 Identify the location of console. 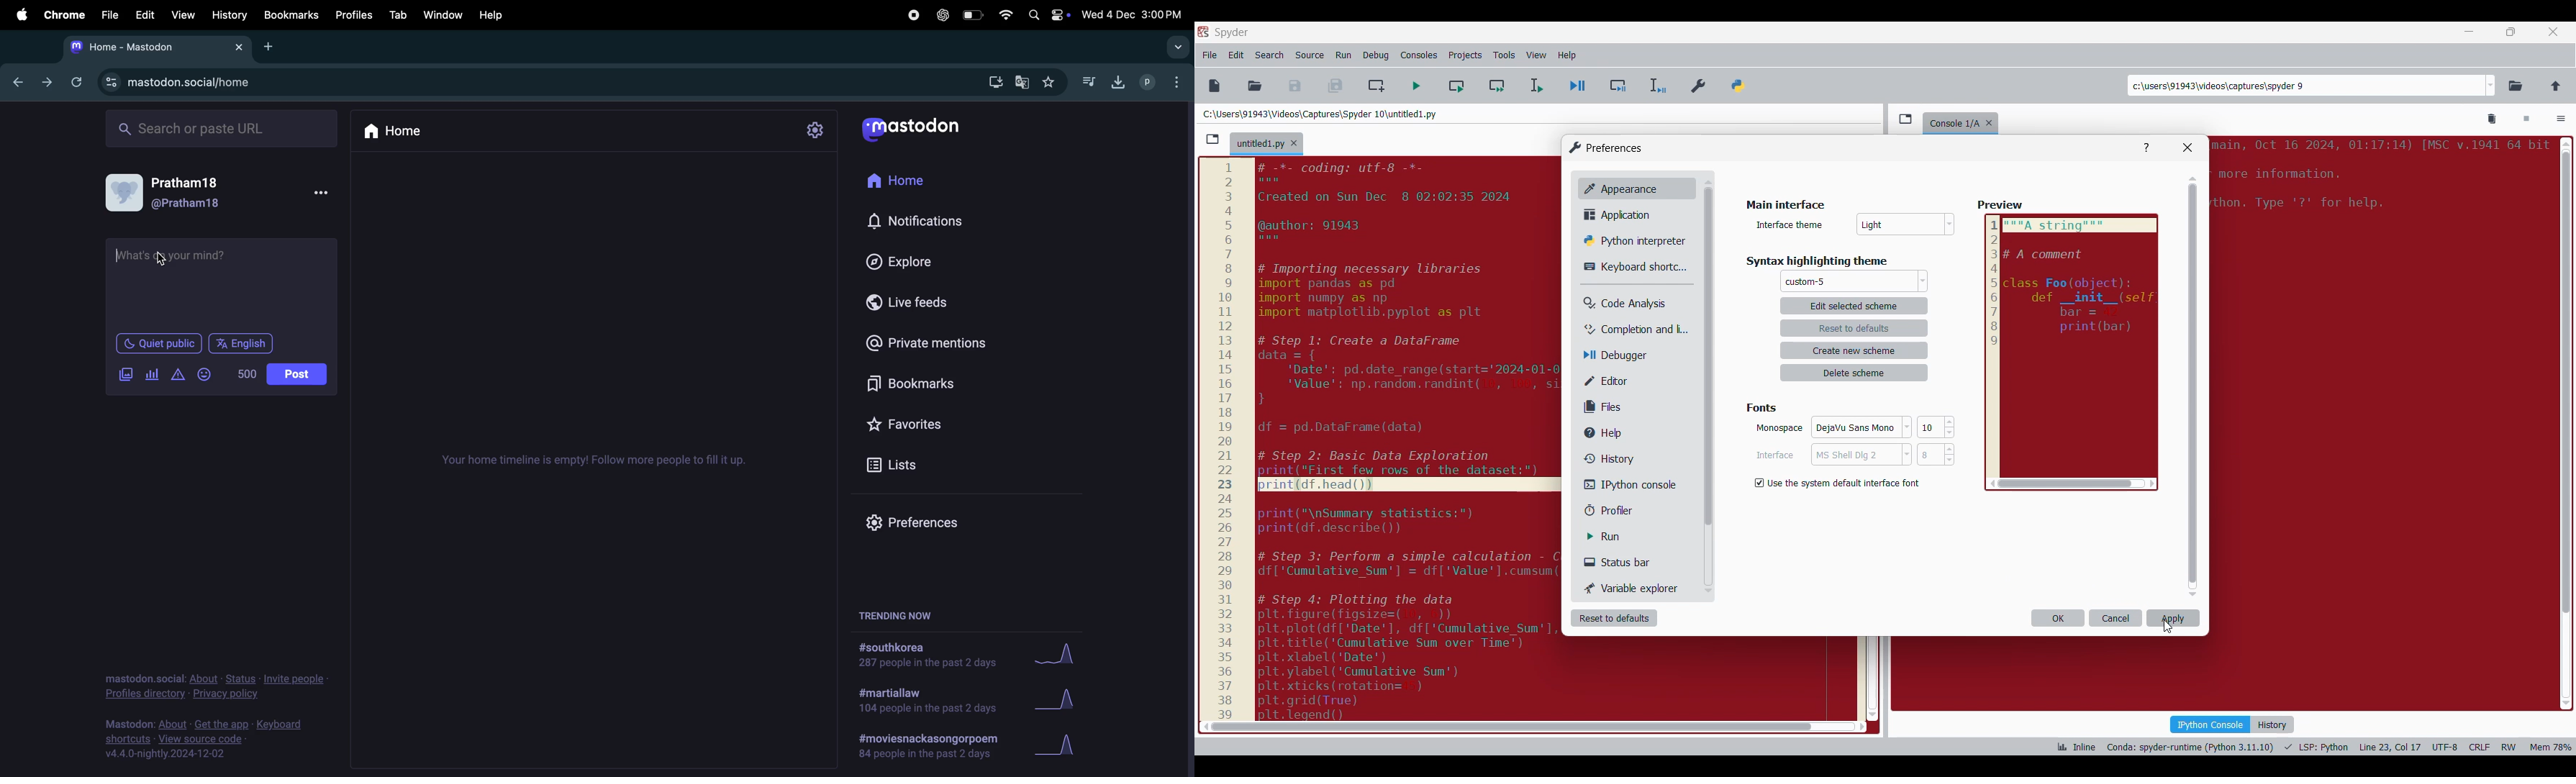
(1951, 122).